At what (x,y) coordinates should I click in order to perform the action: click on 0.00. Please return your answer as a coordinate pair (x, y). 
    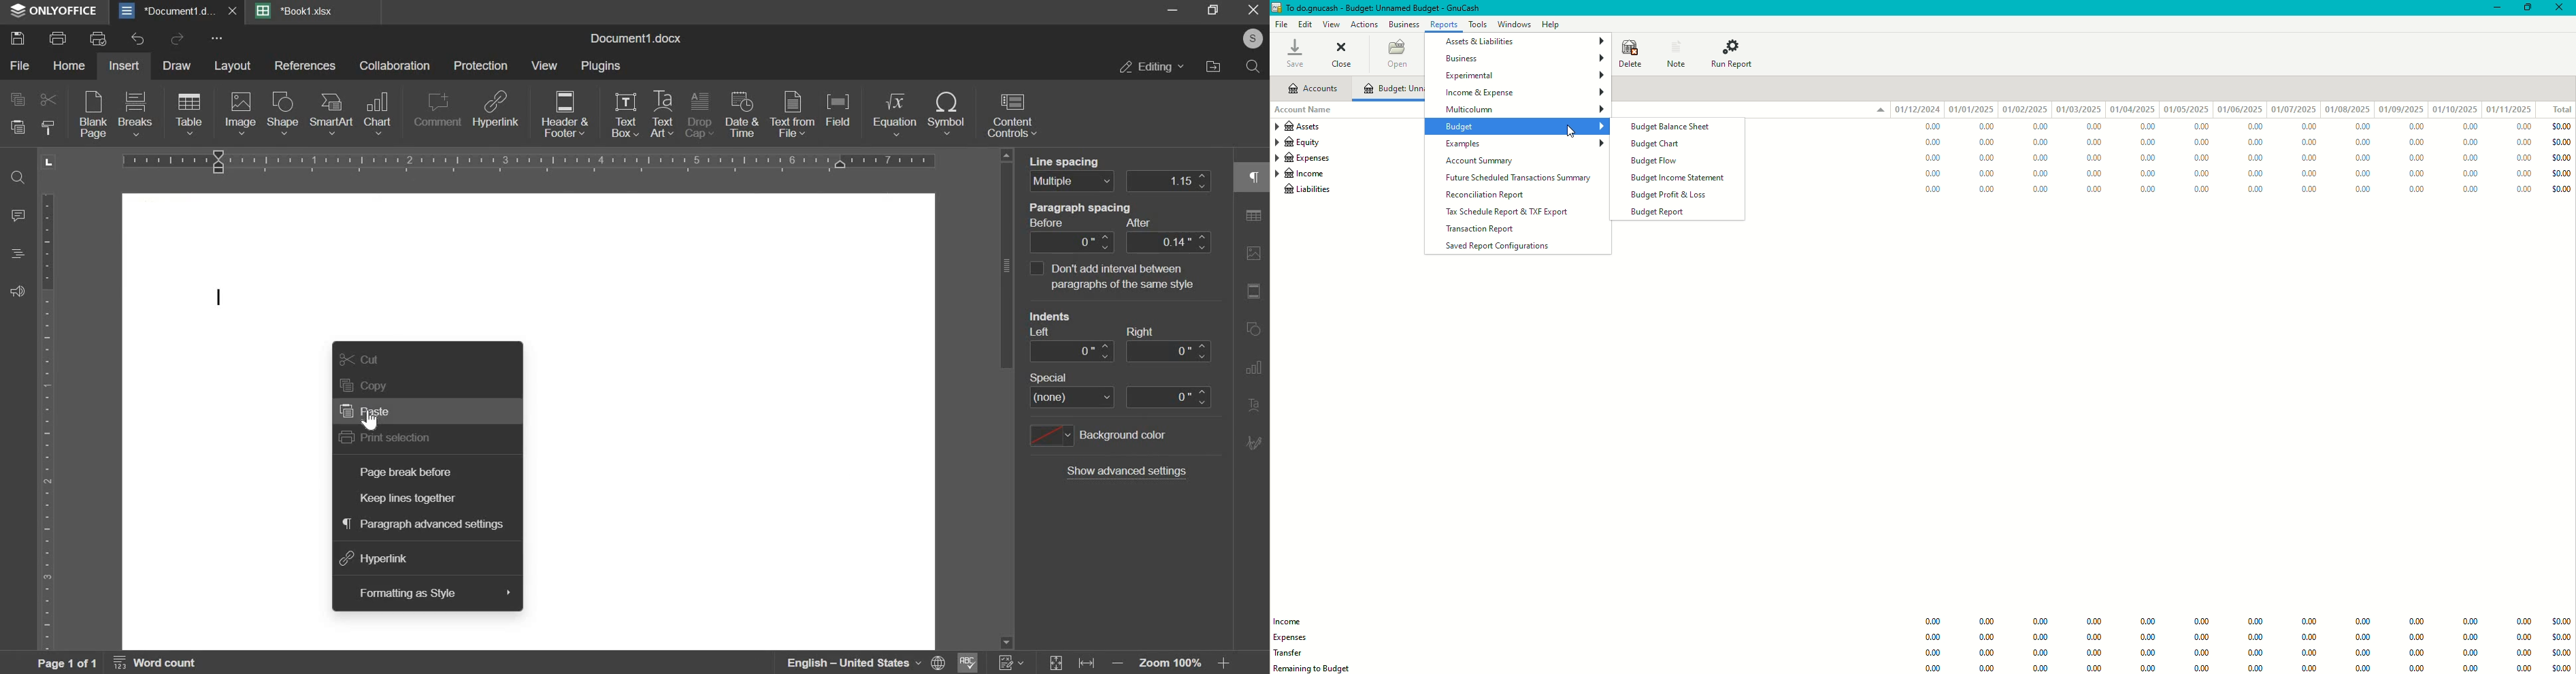
    Looking at the image, I should click on (1990, 654).